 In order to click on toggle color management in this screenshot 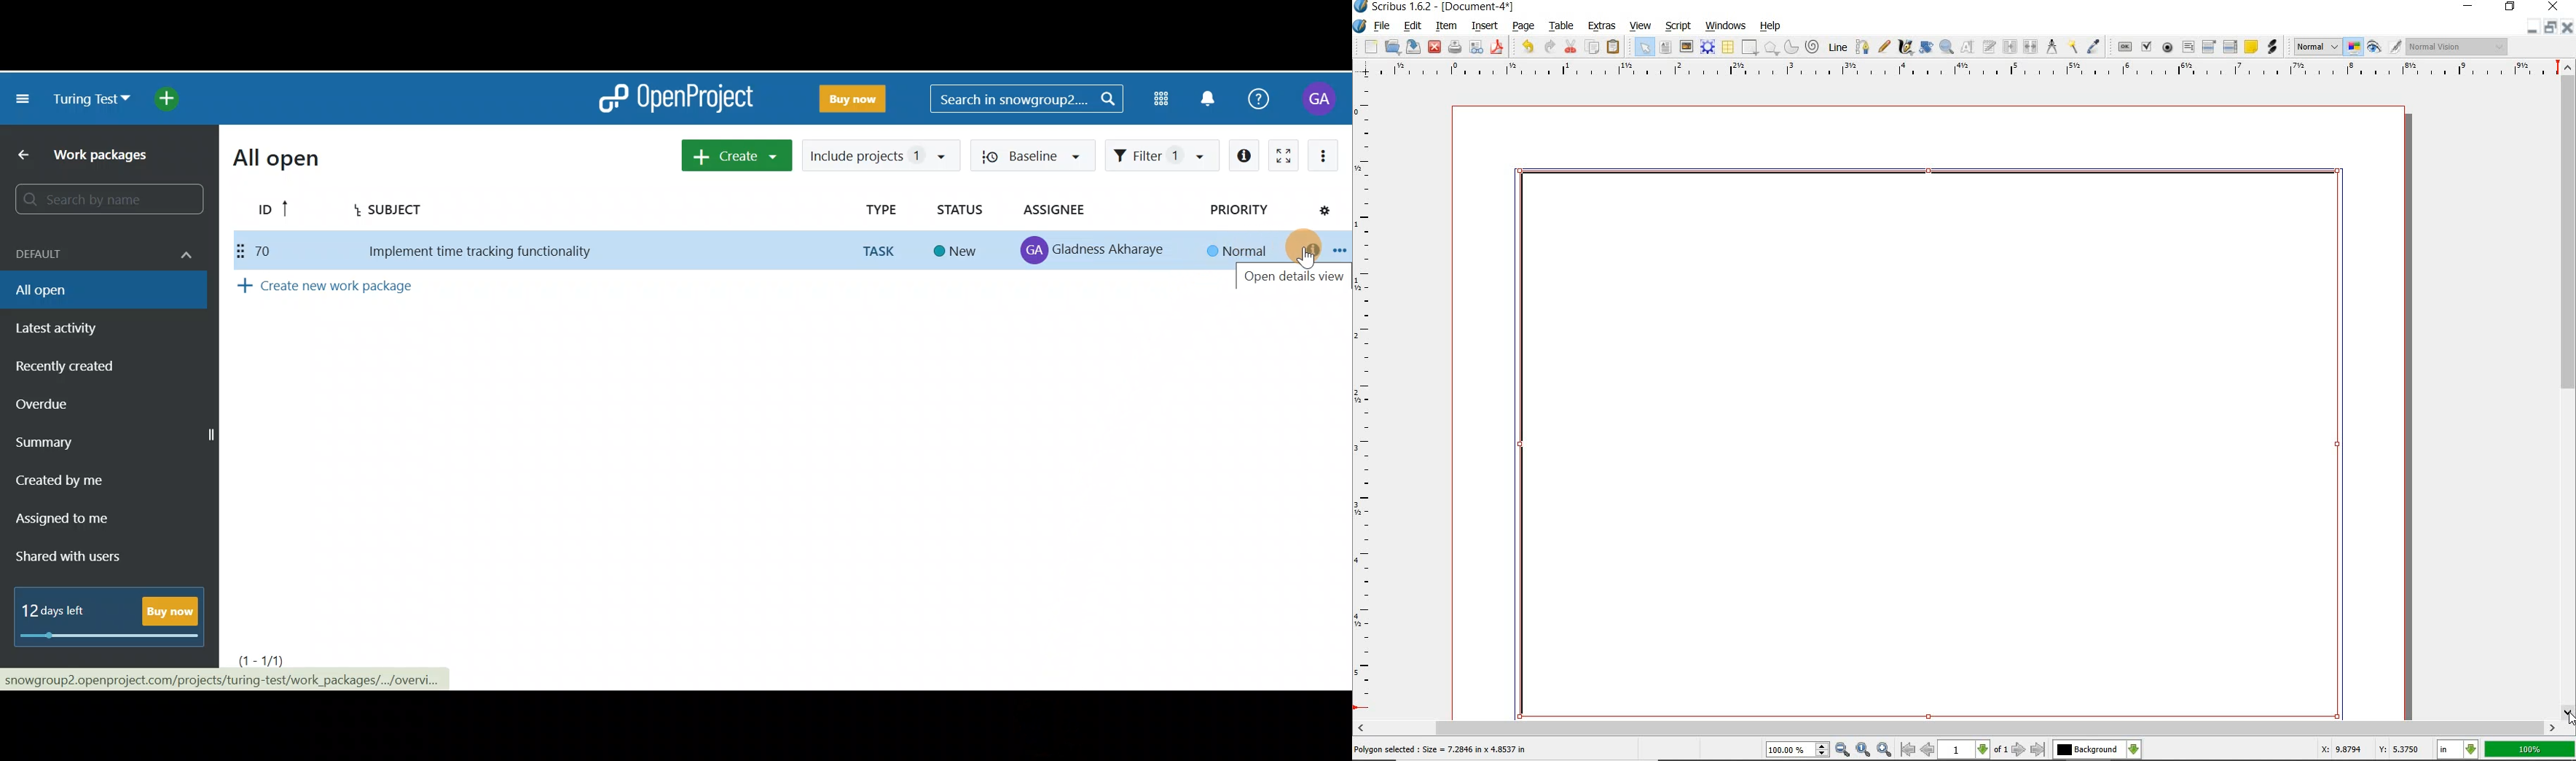, I will do `click(2355, 48)`.